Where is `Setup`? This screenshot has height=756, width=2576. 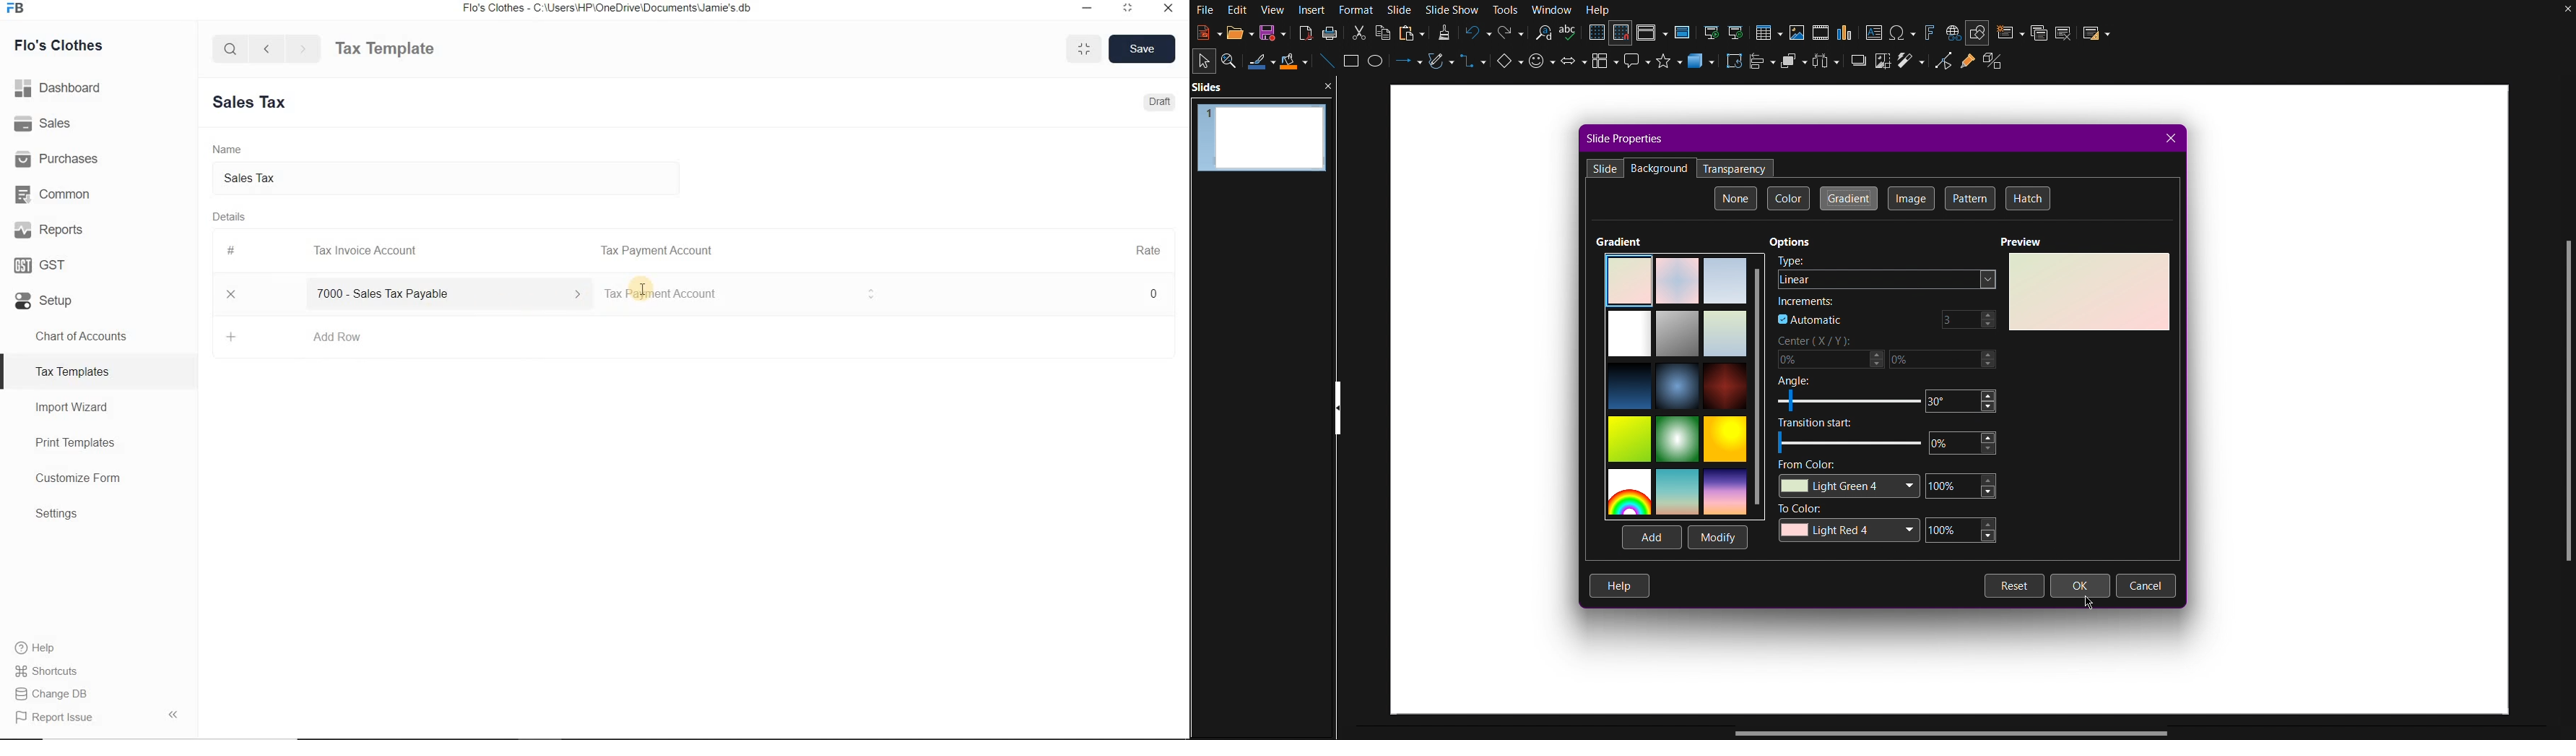
Setup is located at coordinates (98, 298).